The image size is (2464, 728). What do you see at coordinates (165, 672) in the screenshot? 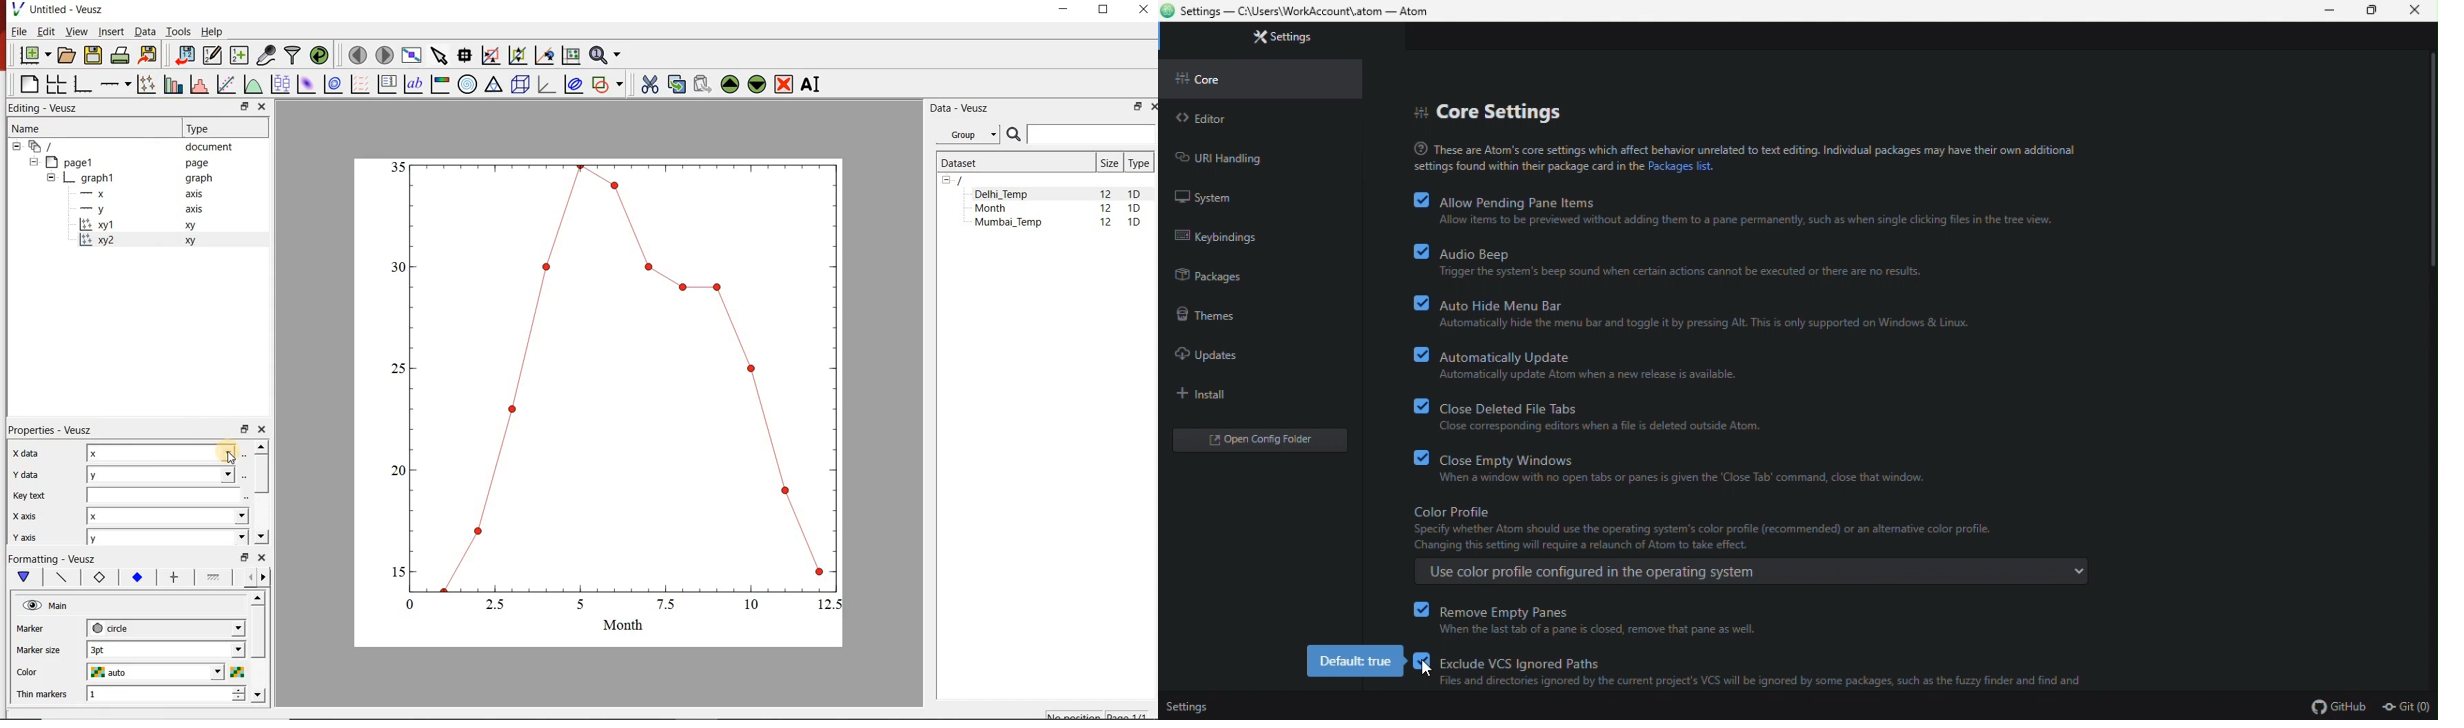
I see `auto` at bounding box center [165, 672].